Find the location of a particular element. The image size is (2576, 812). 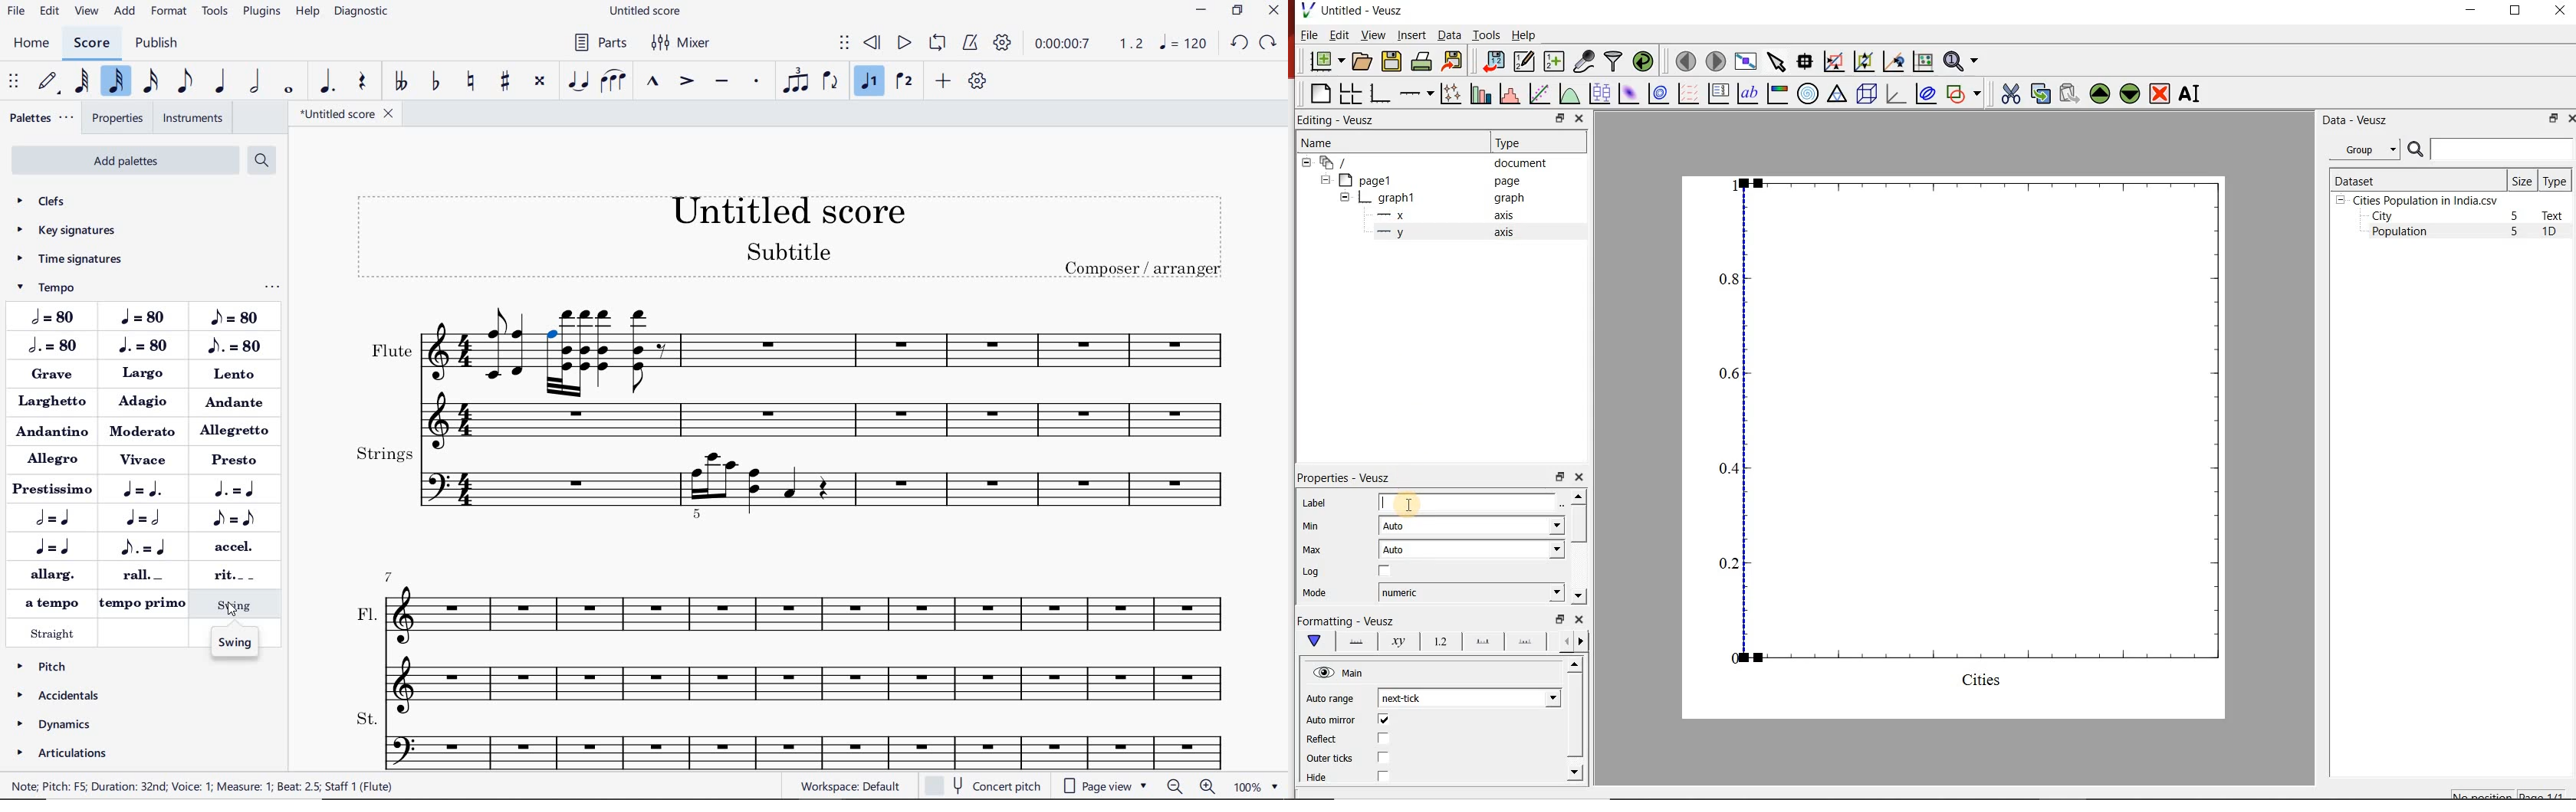

publish is located at coordinates (158, 44).